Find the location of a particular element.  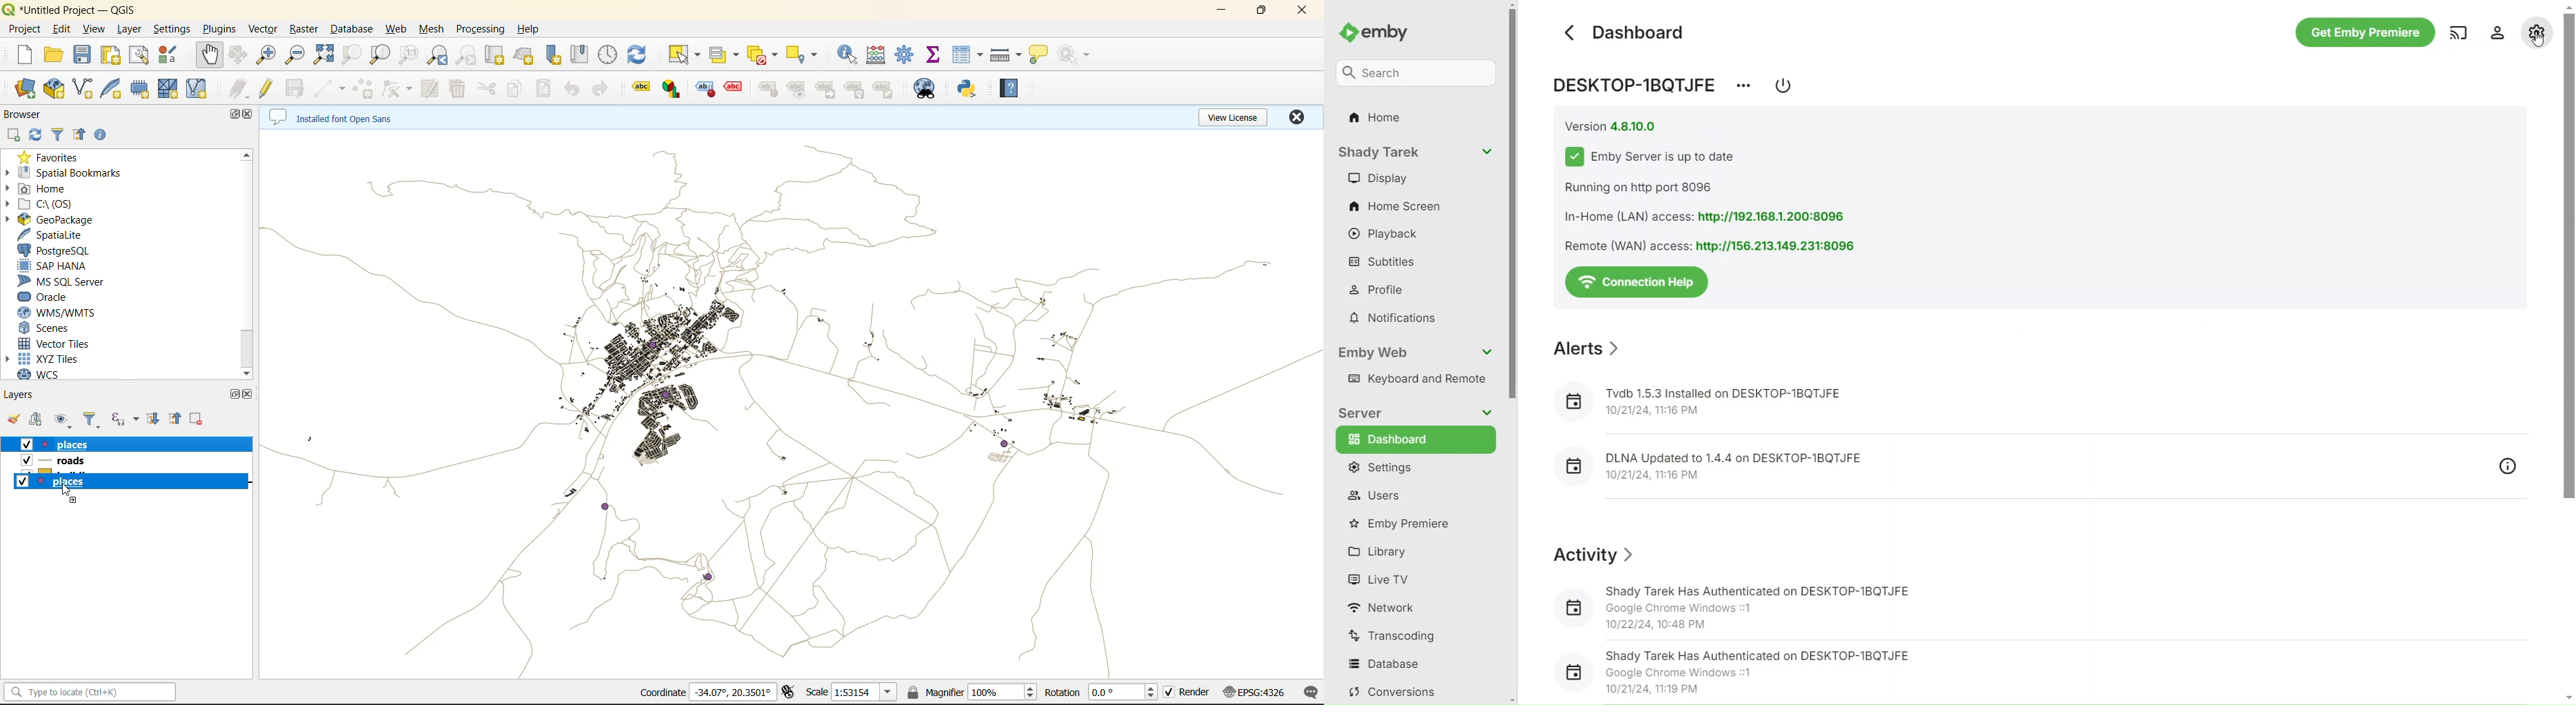

new spatialite is located at coordinates (112, 89).